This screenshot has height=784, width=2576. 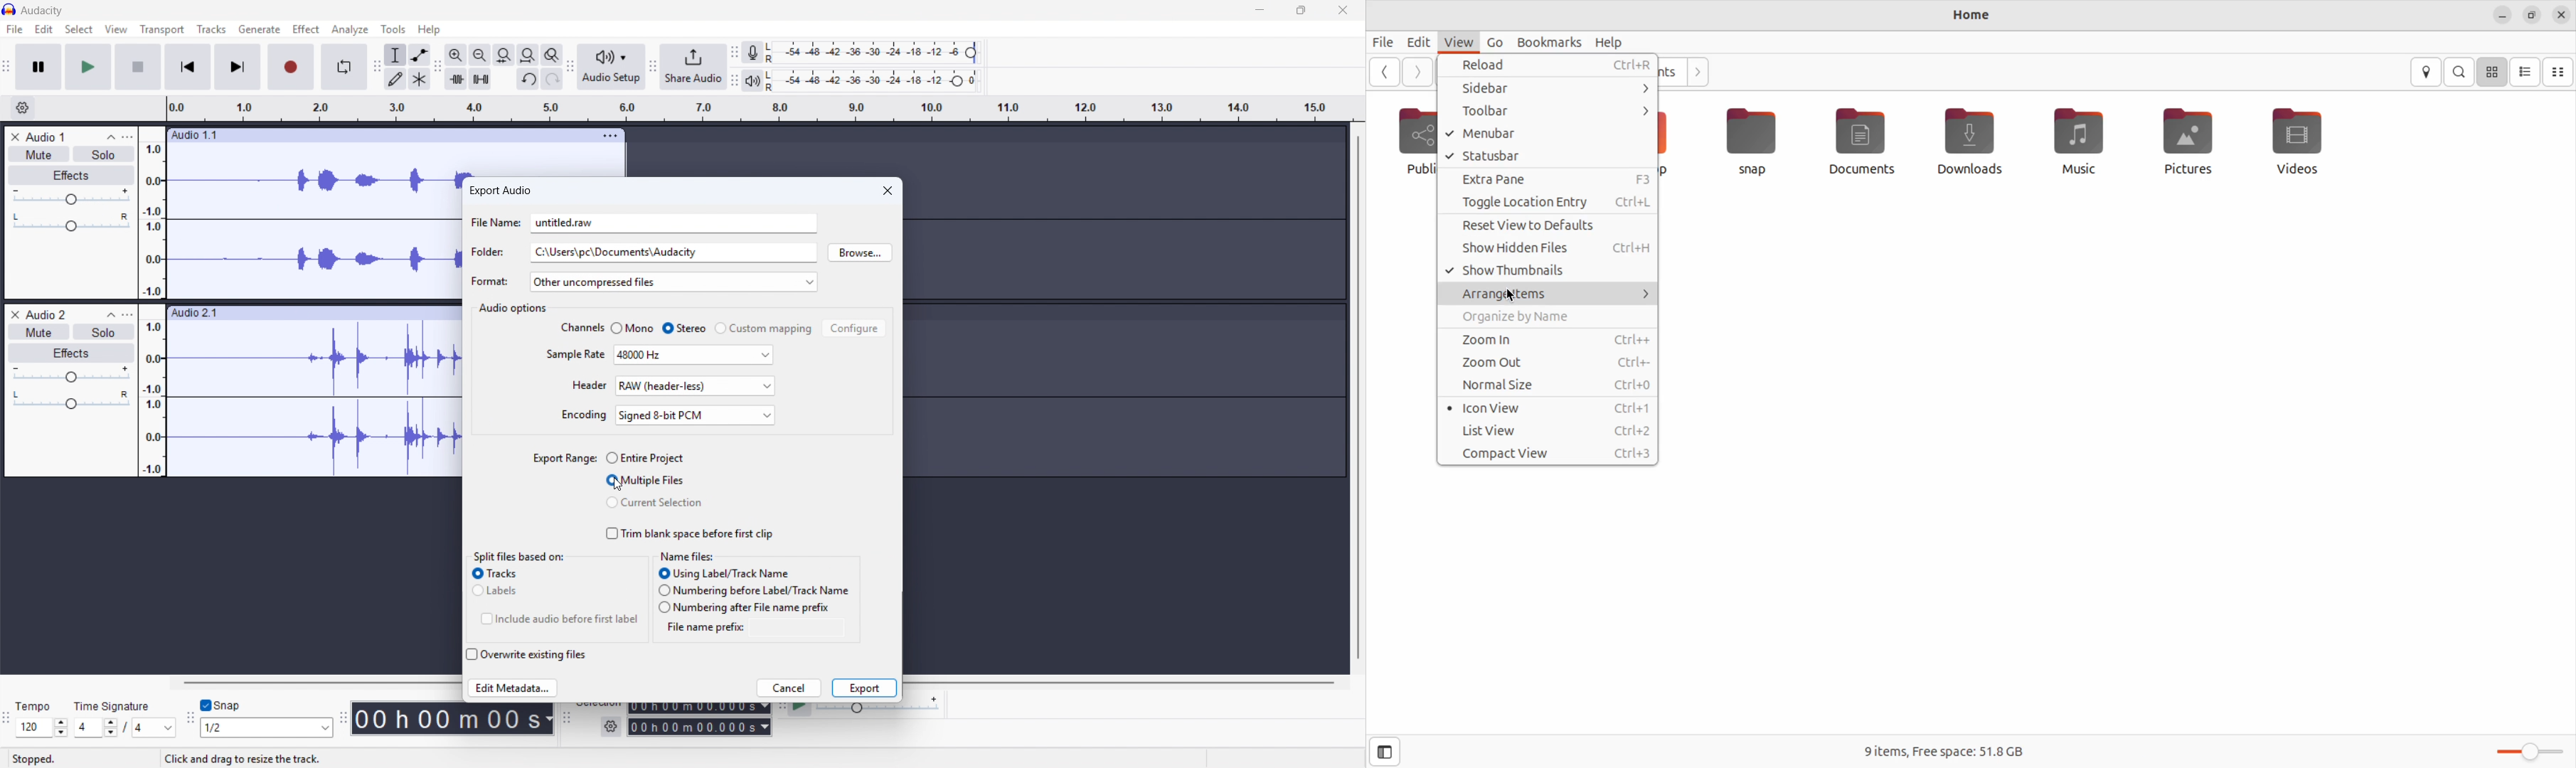 I want to click on Recording level, so click(x=876, y=81).